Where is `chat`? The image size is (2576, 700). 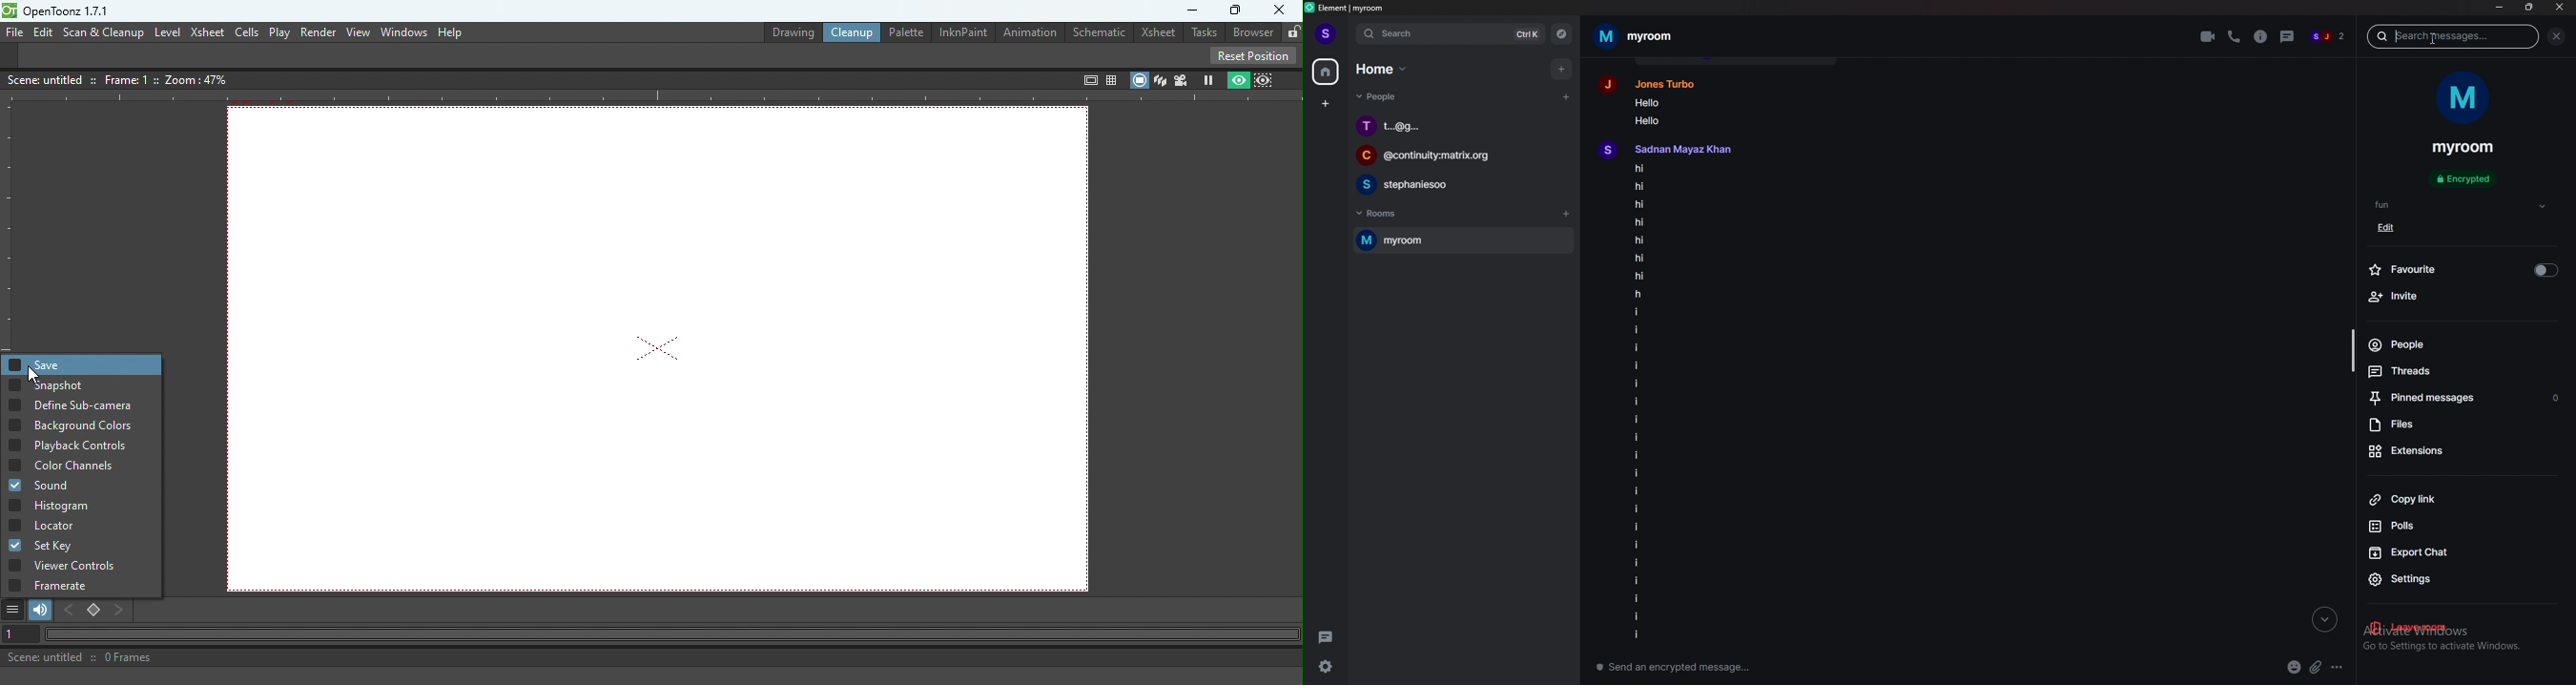 chat is located at coordinates (1461, 185).